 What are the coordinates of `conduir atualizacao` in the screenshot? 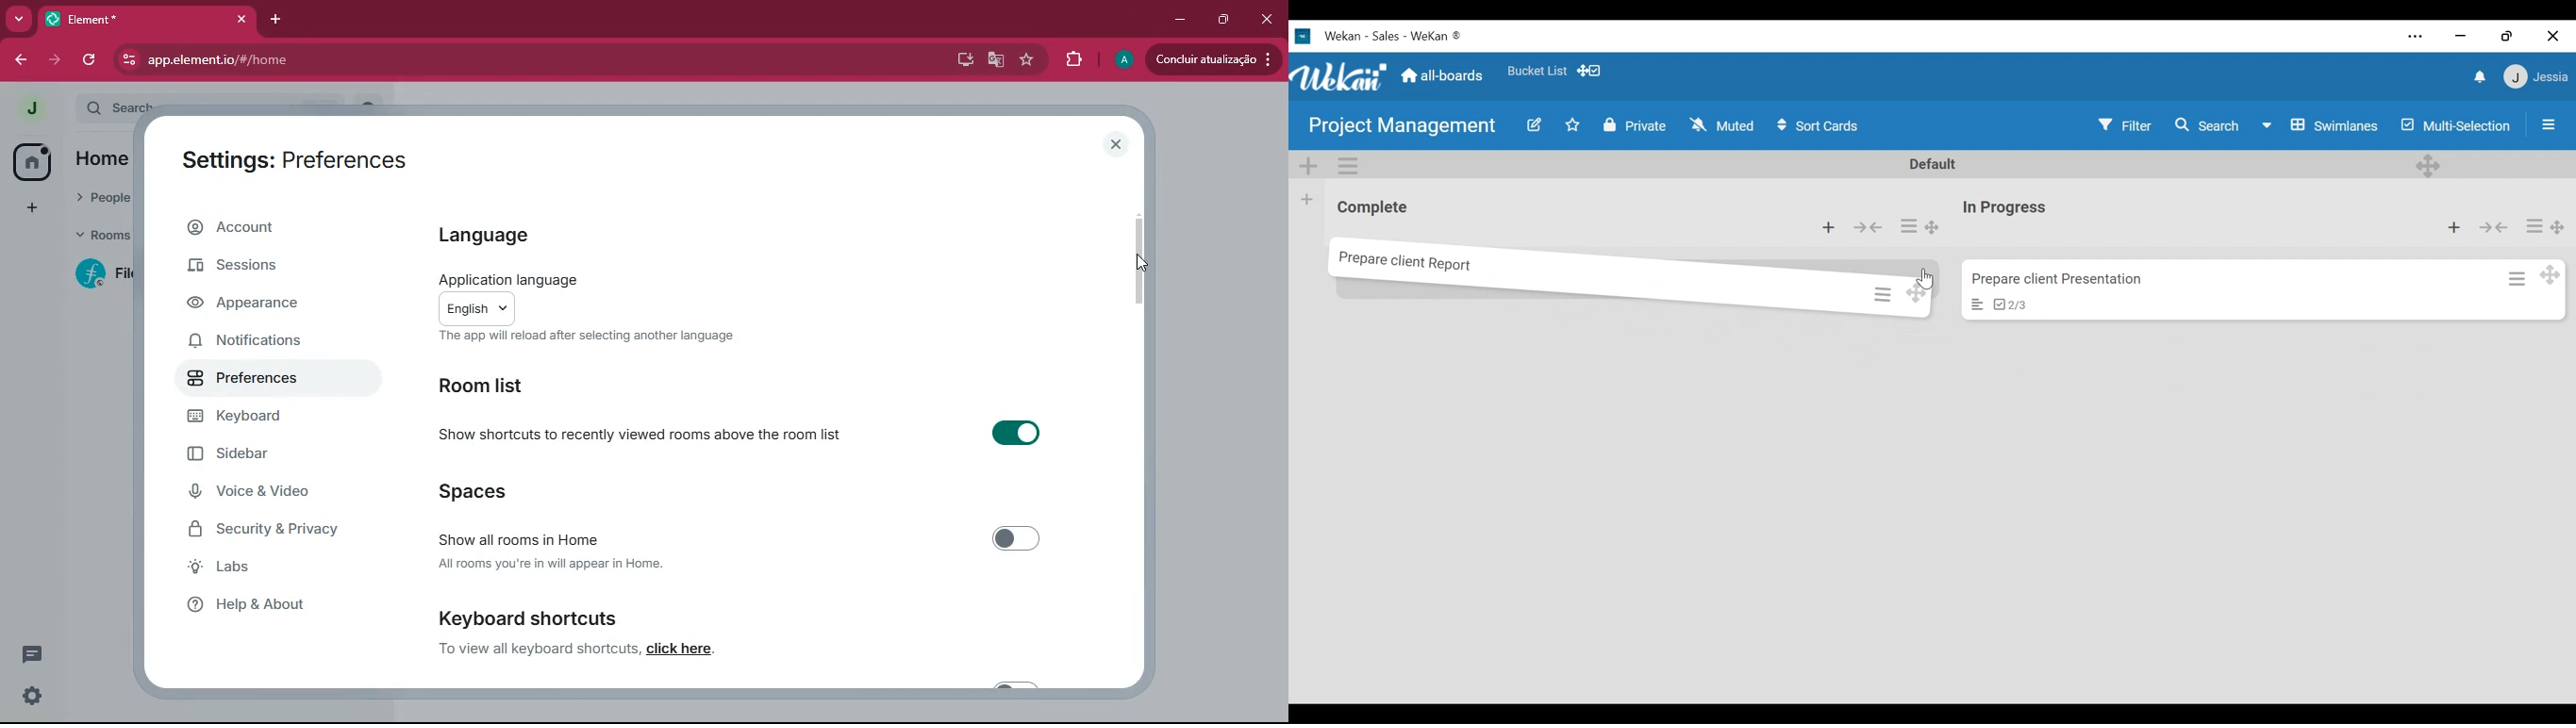 It's located at (1214, 59).